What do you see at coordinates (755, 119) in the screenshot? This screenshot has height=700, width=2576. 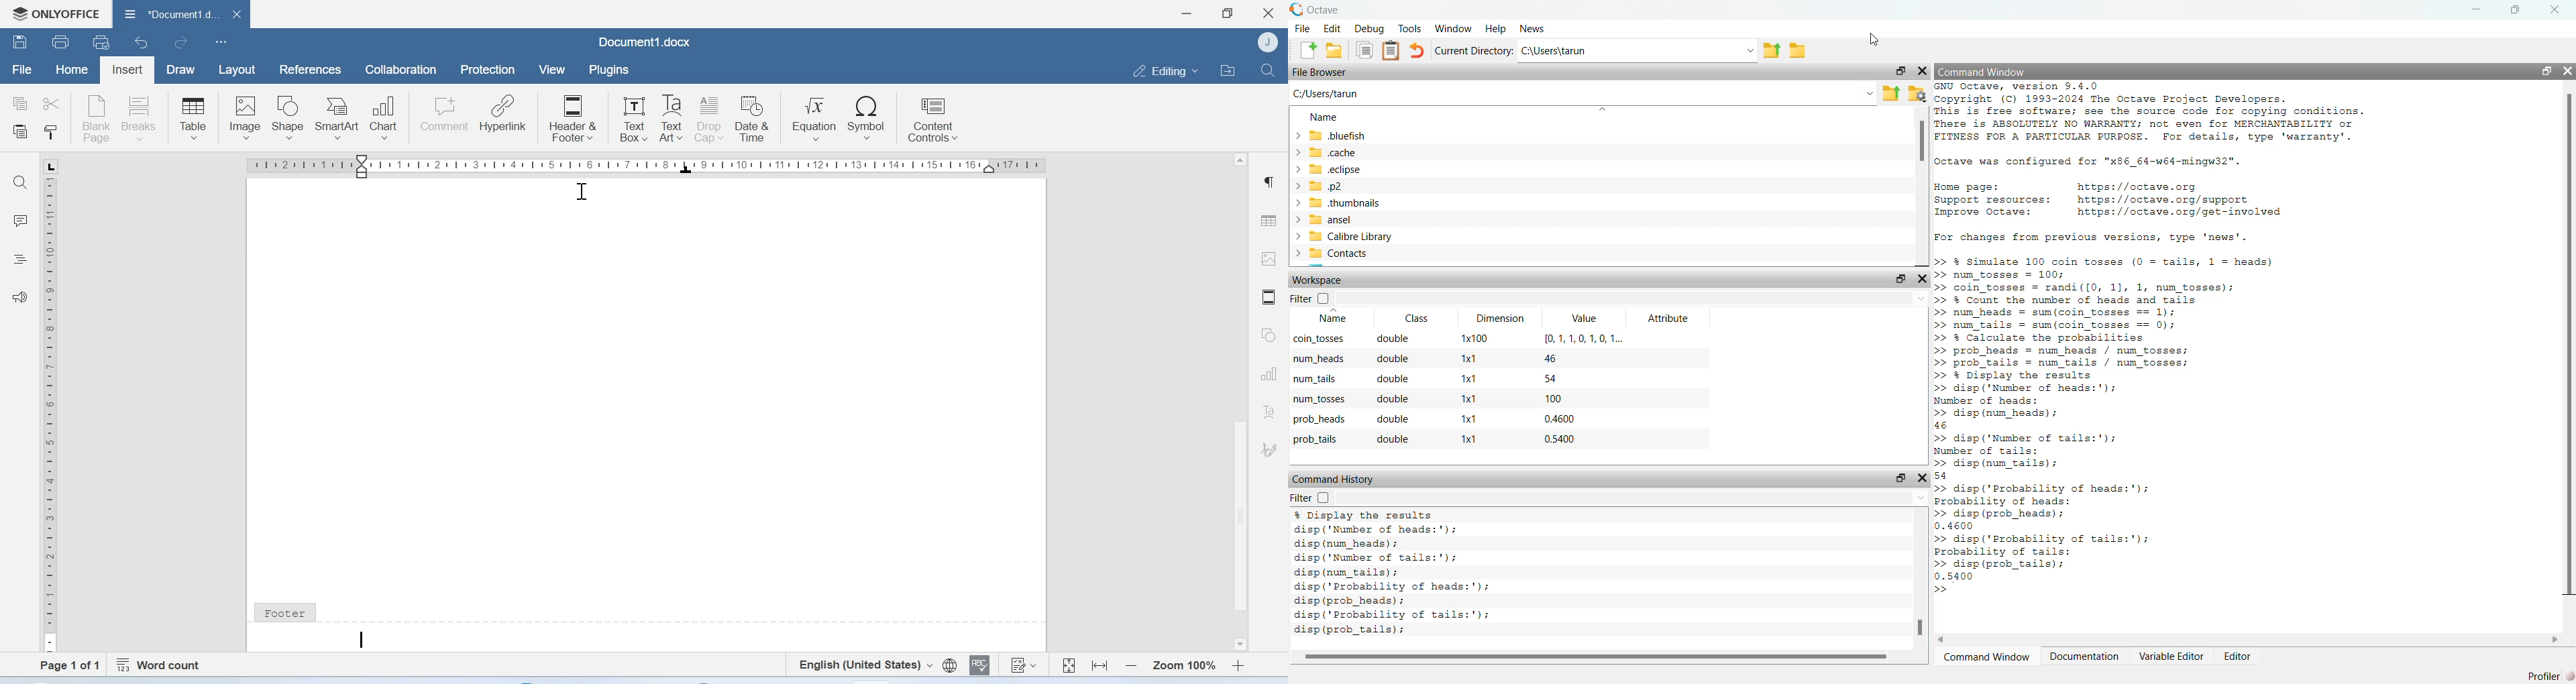 I see `Date & Time` at bounding box center [755, 119].